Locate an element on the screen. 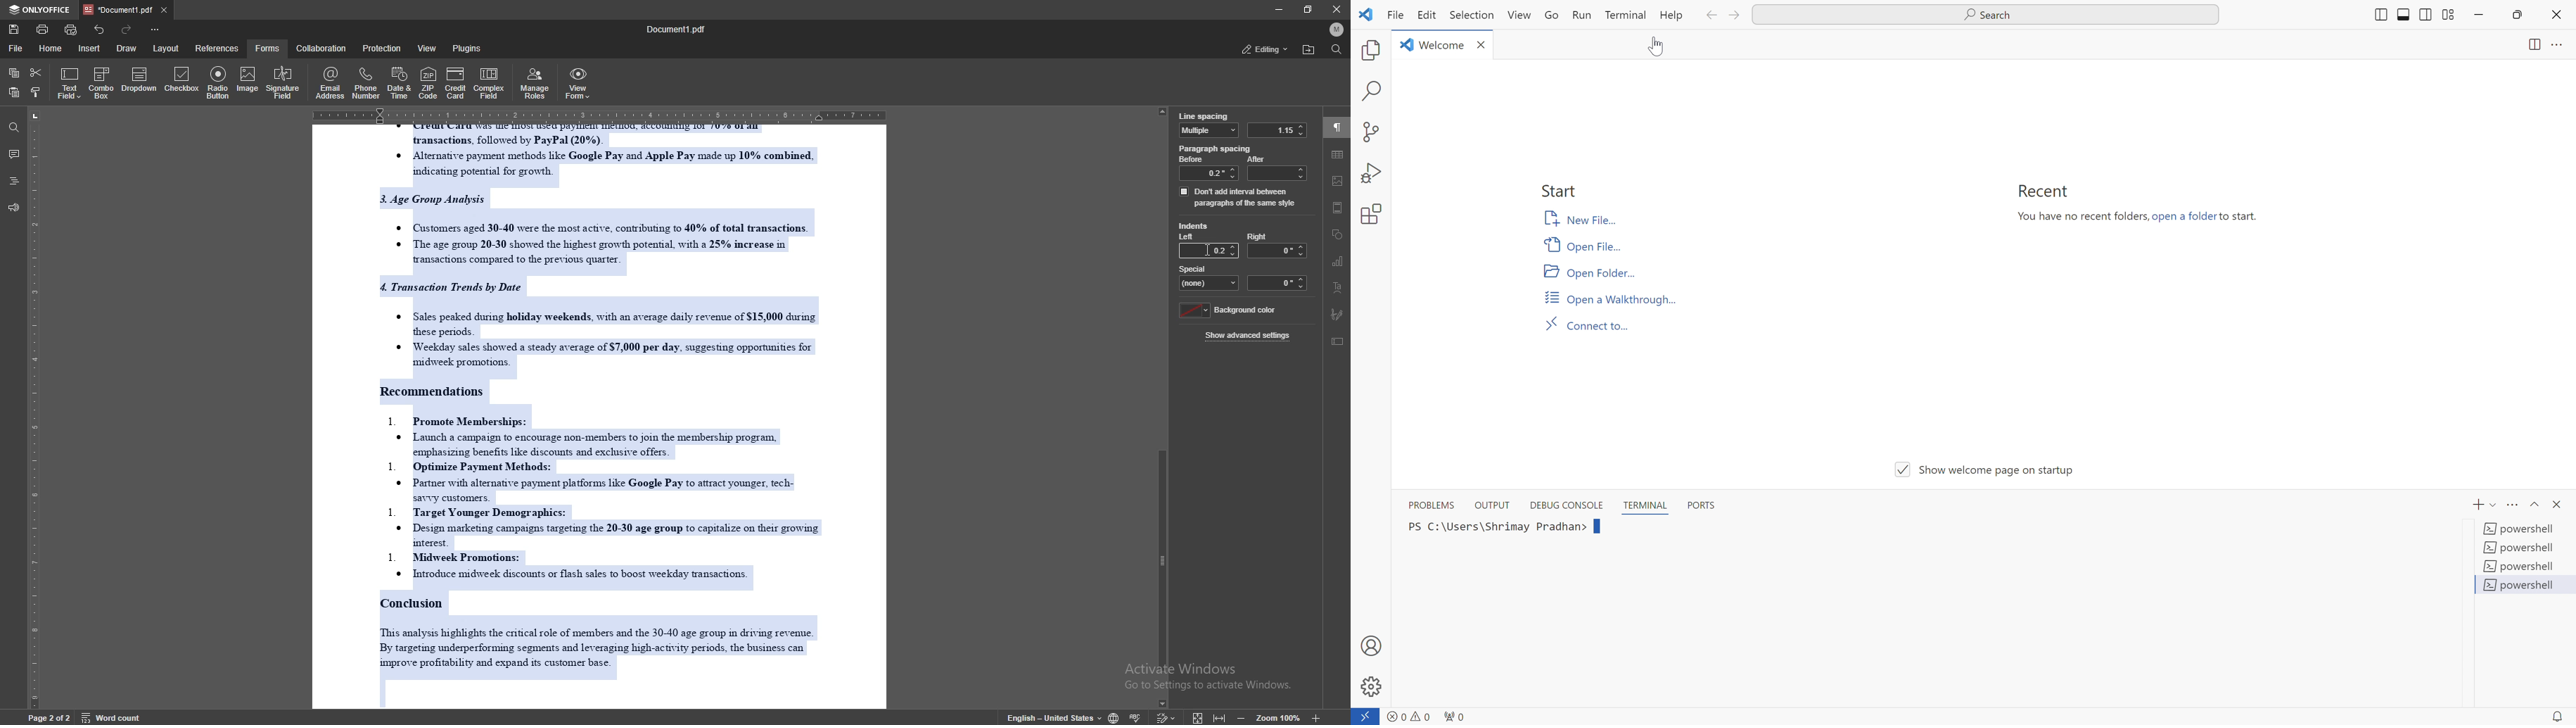  text field is located at coordinates (70, 83).